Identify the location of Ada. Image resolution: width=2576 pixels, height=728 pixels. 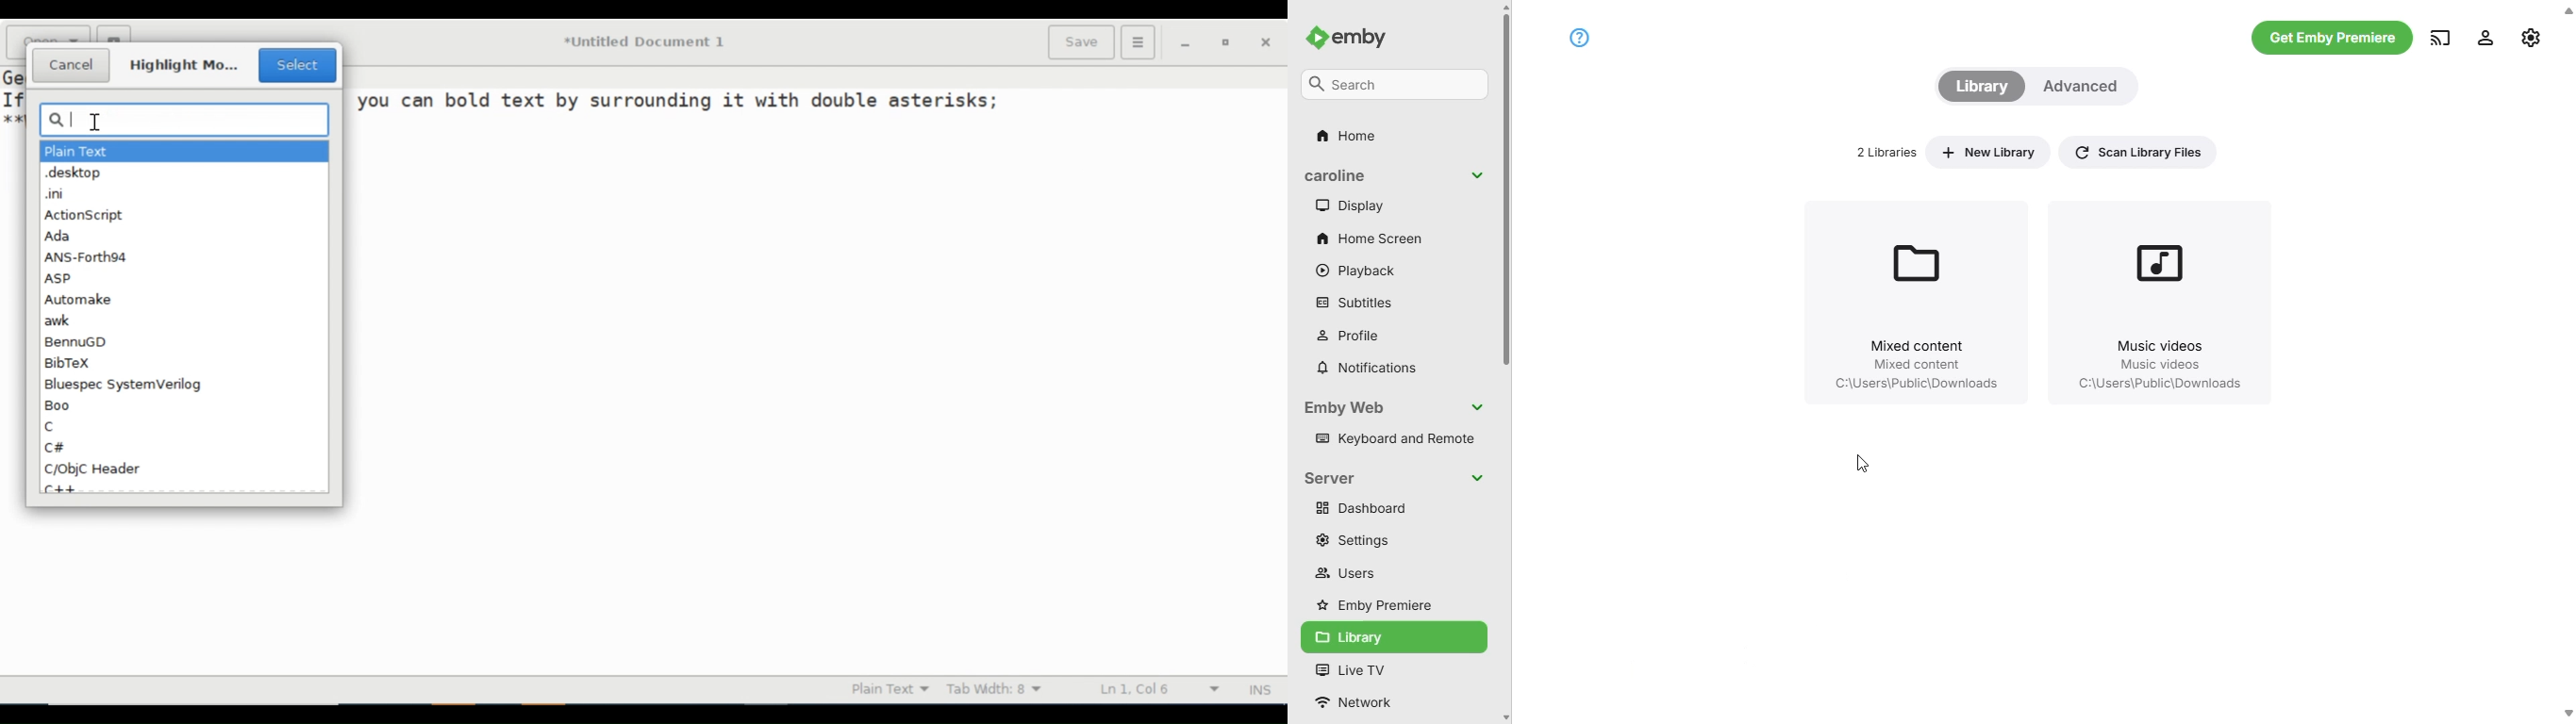
(60, 234).